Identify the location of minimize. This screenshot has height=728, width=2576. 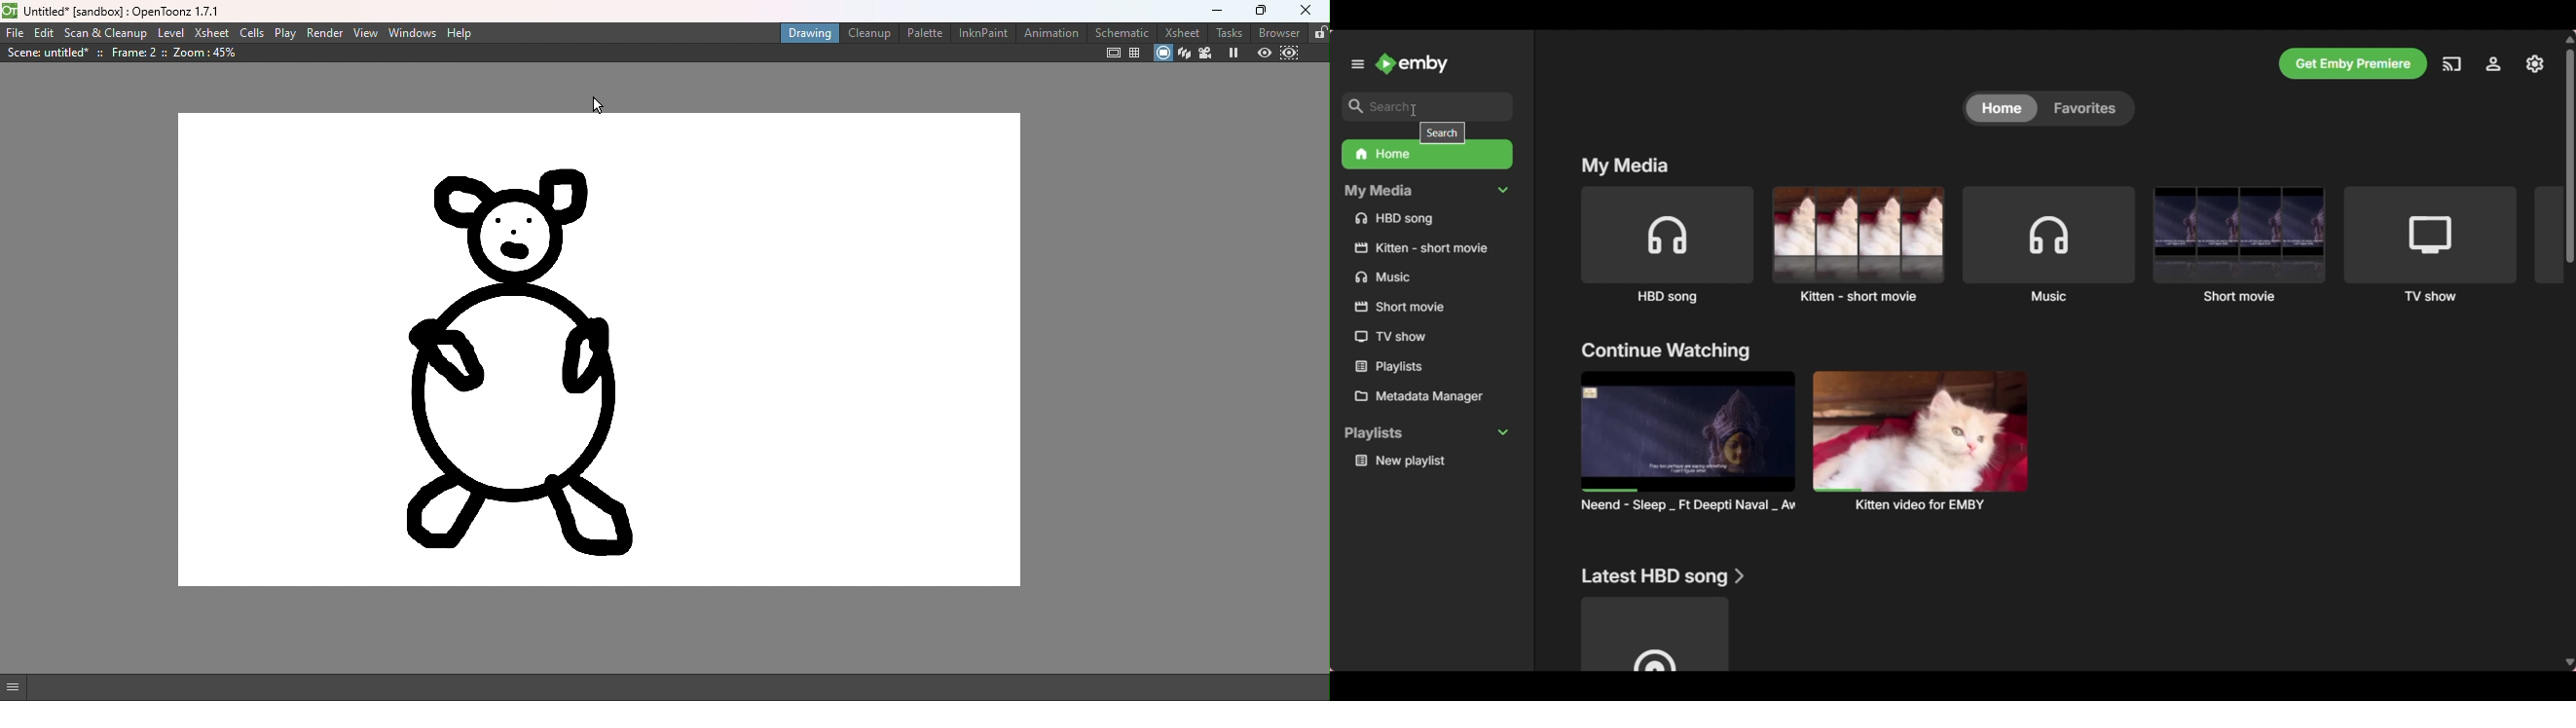
(1215, 12).